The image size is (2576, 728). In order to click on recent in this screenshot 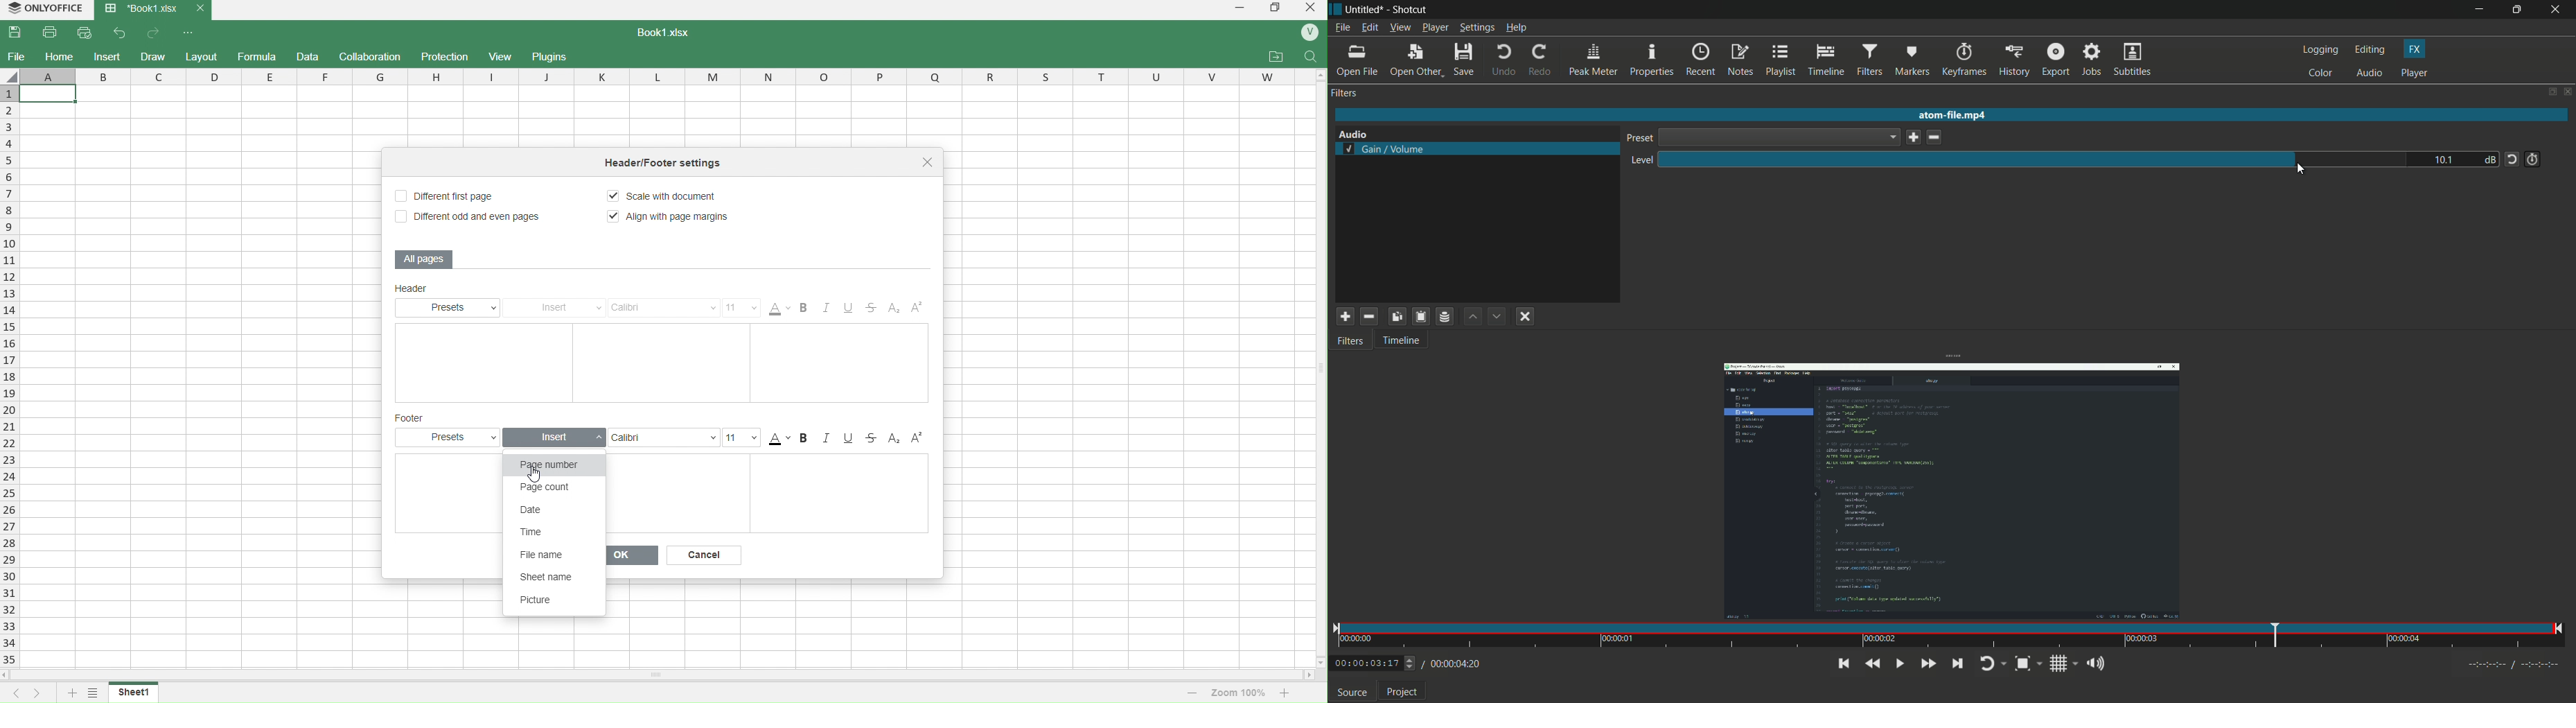, I will do `click(1701, 61)`.